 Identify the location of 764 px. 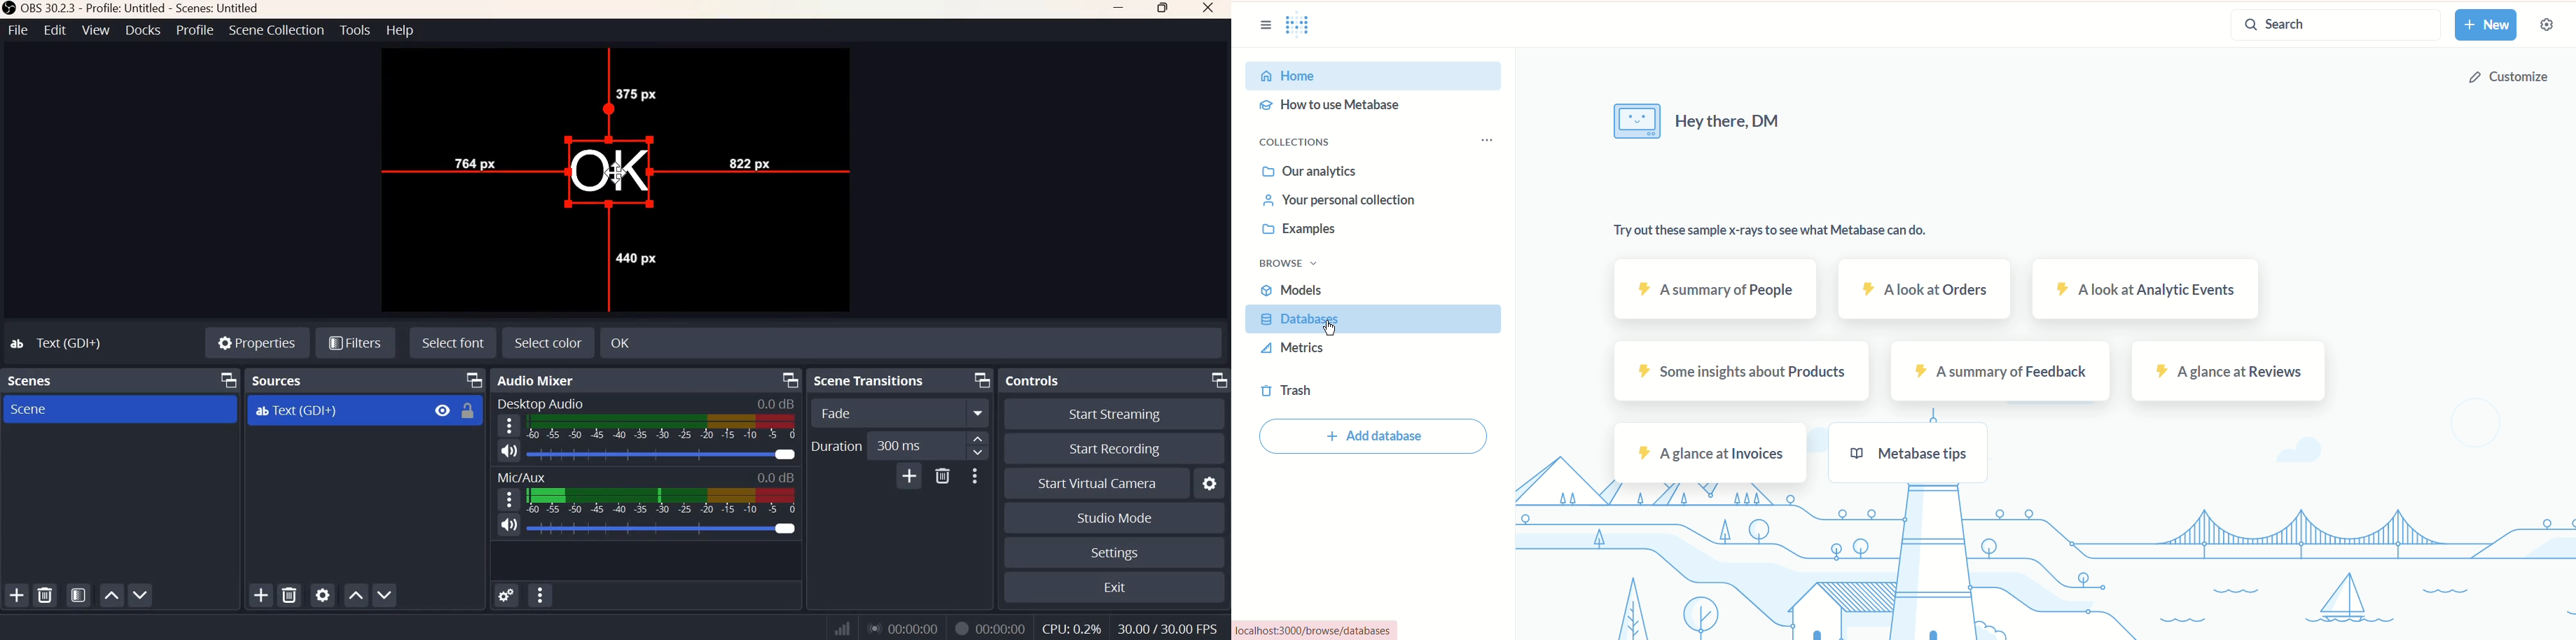
(474, 162).